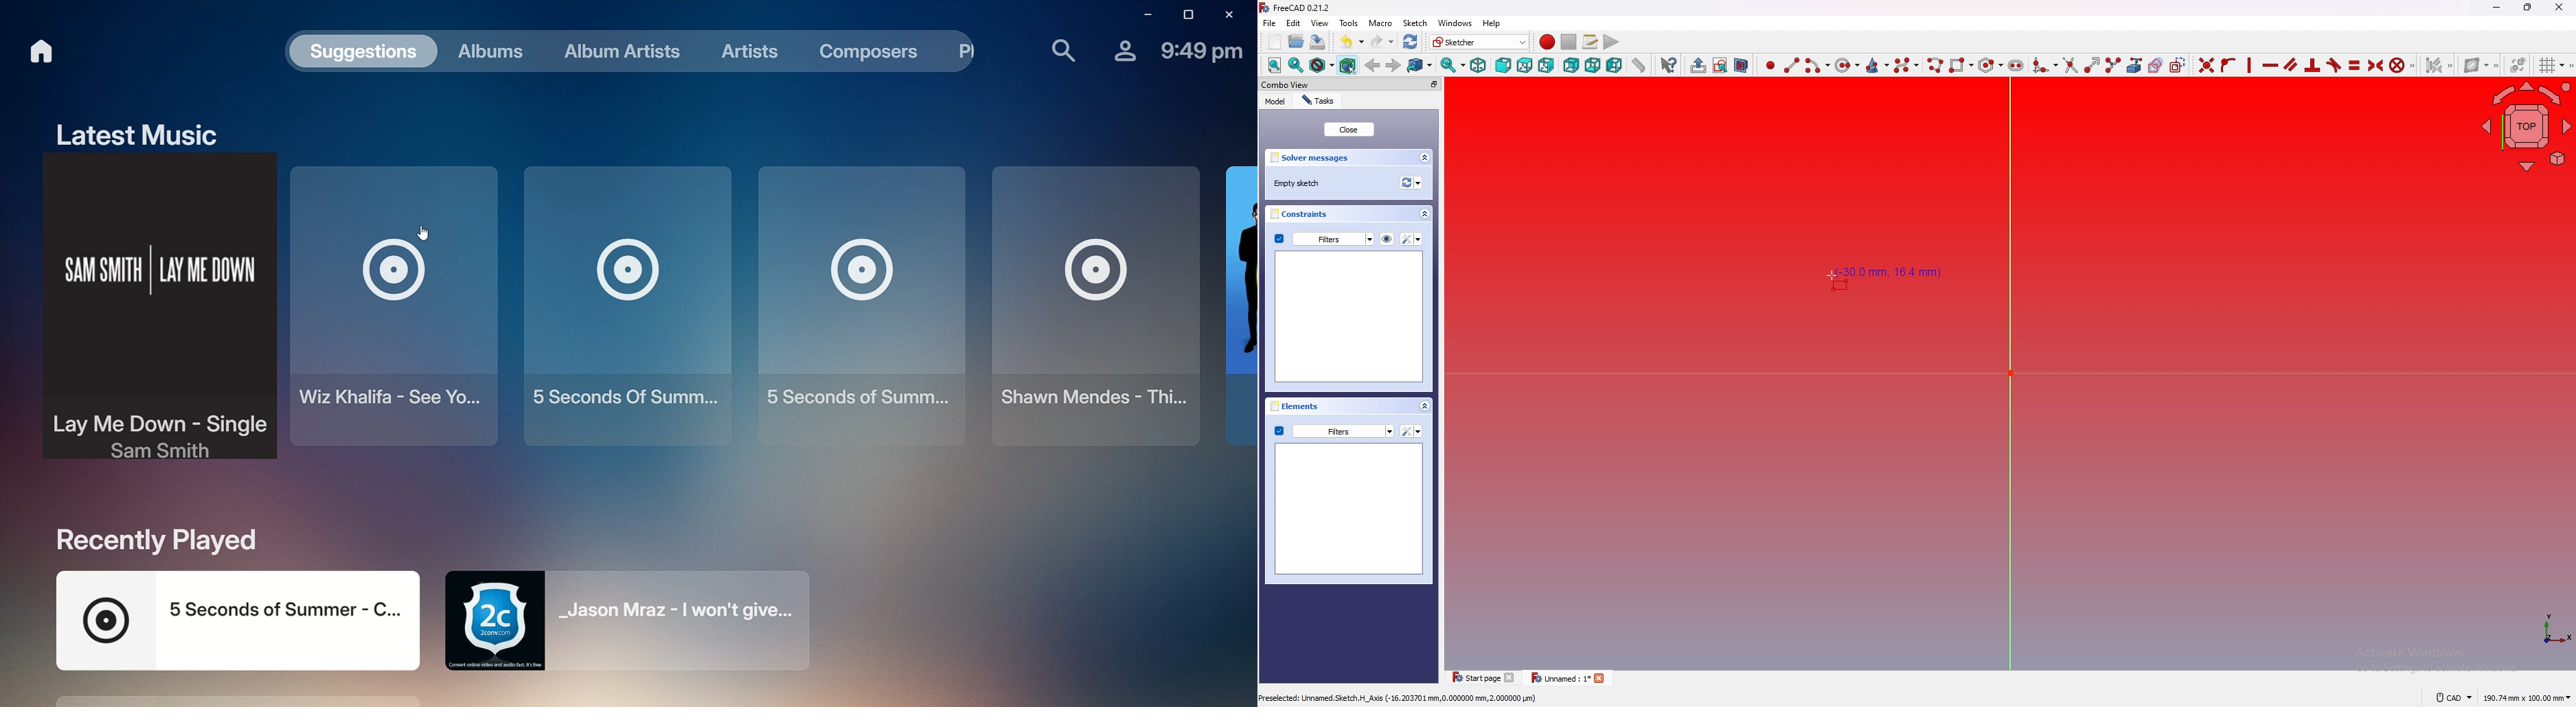 The height and width of the screenshot is (728, 2576). Describe the element at coordinates (1298, 8) in the screenshot. I see `freecad` at that location.